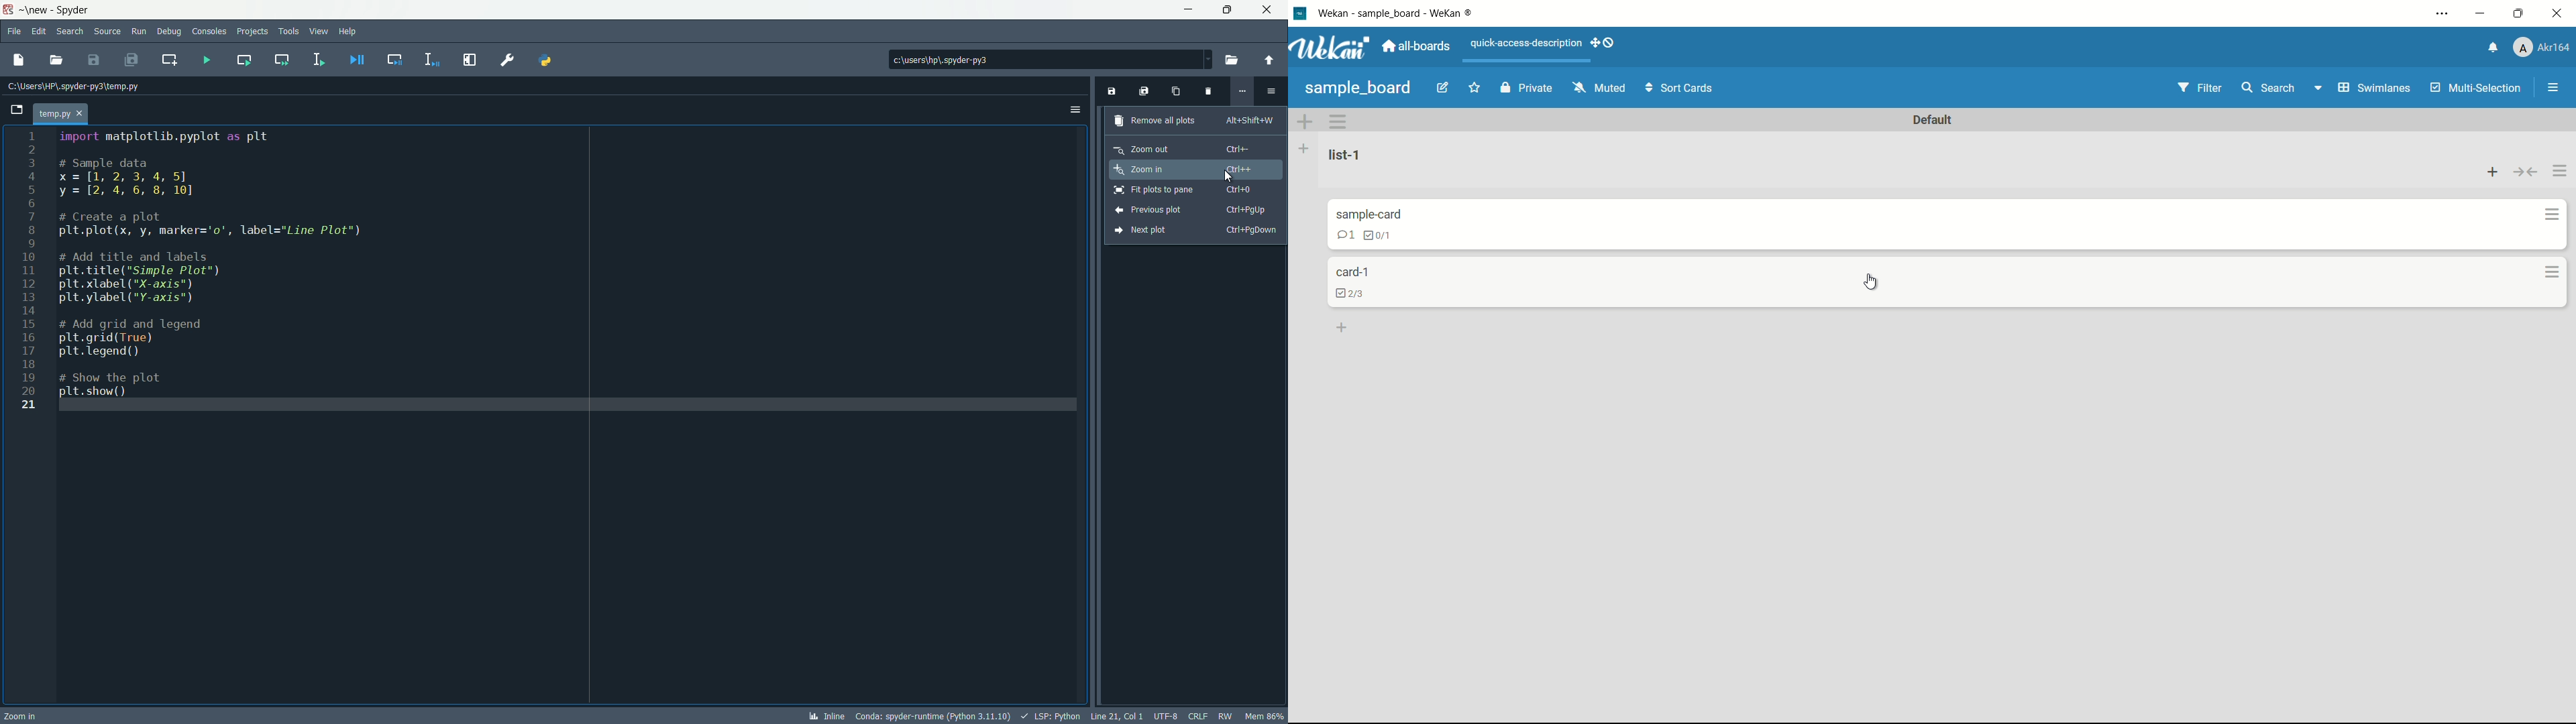 The width and height of the screenshot is (2576, 728). Describe the element at coordinates (1271, 59) in the screenshot. I see `change to parent directory` at that location.